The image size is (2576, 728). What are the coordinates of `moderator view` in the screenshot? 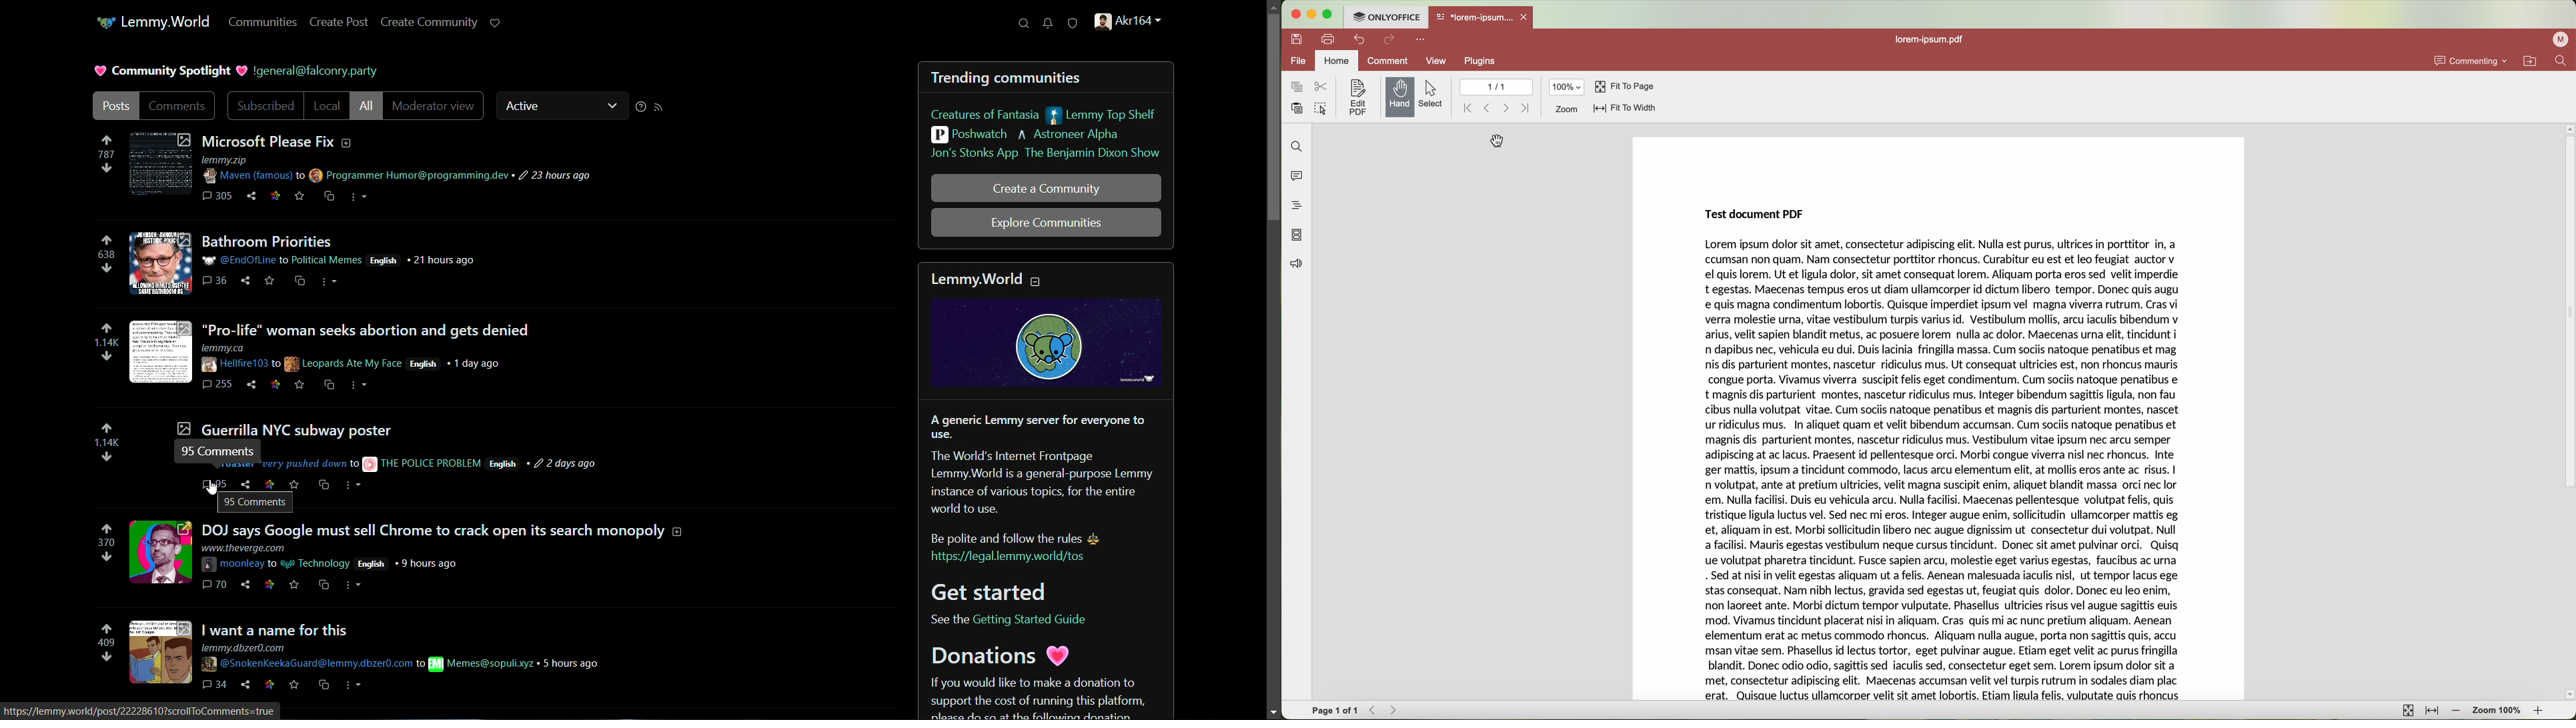 It's located at (434, 107).